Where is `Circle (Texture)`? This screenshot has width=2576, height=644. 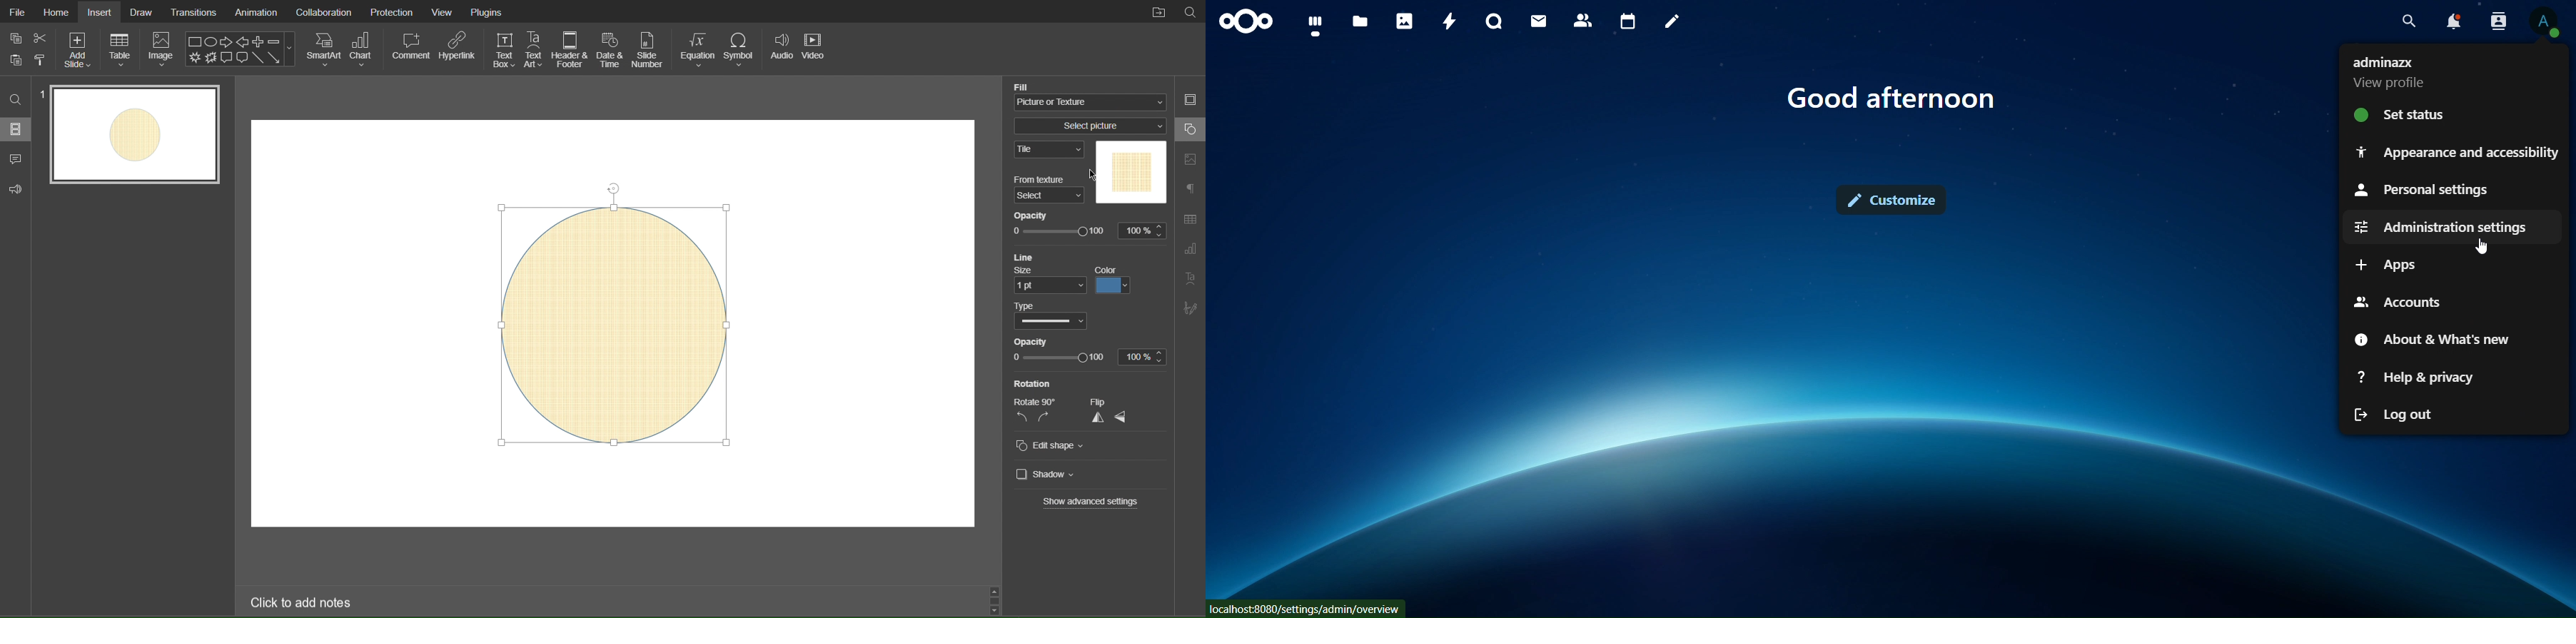 Circle (Texture) is located at coordinates (615, 319).